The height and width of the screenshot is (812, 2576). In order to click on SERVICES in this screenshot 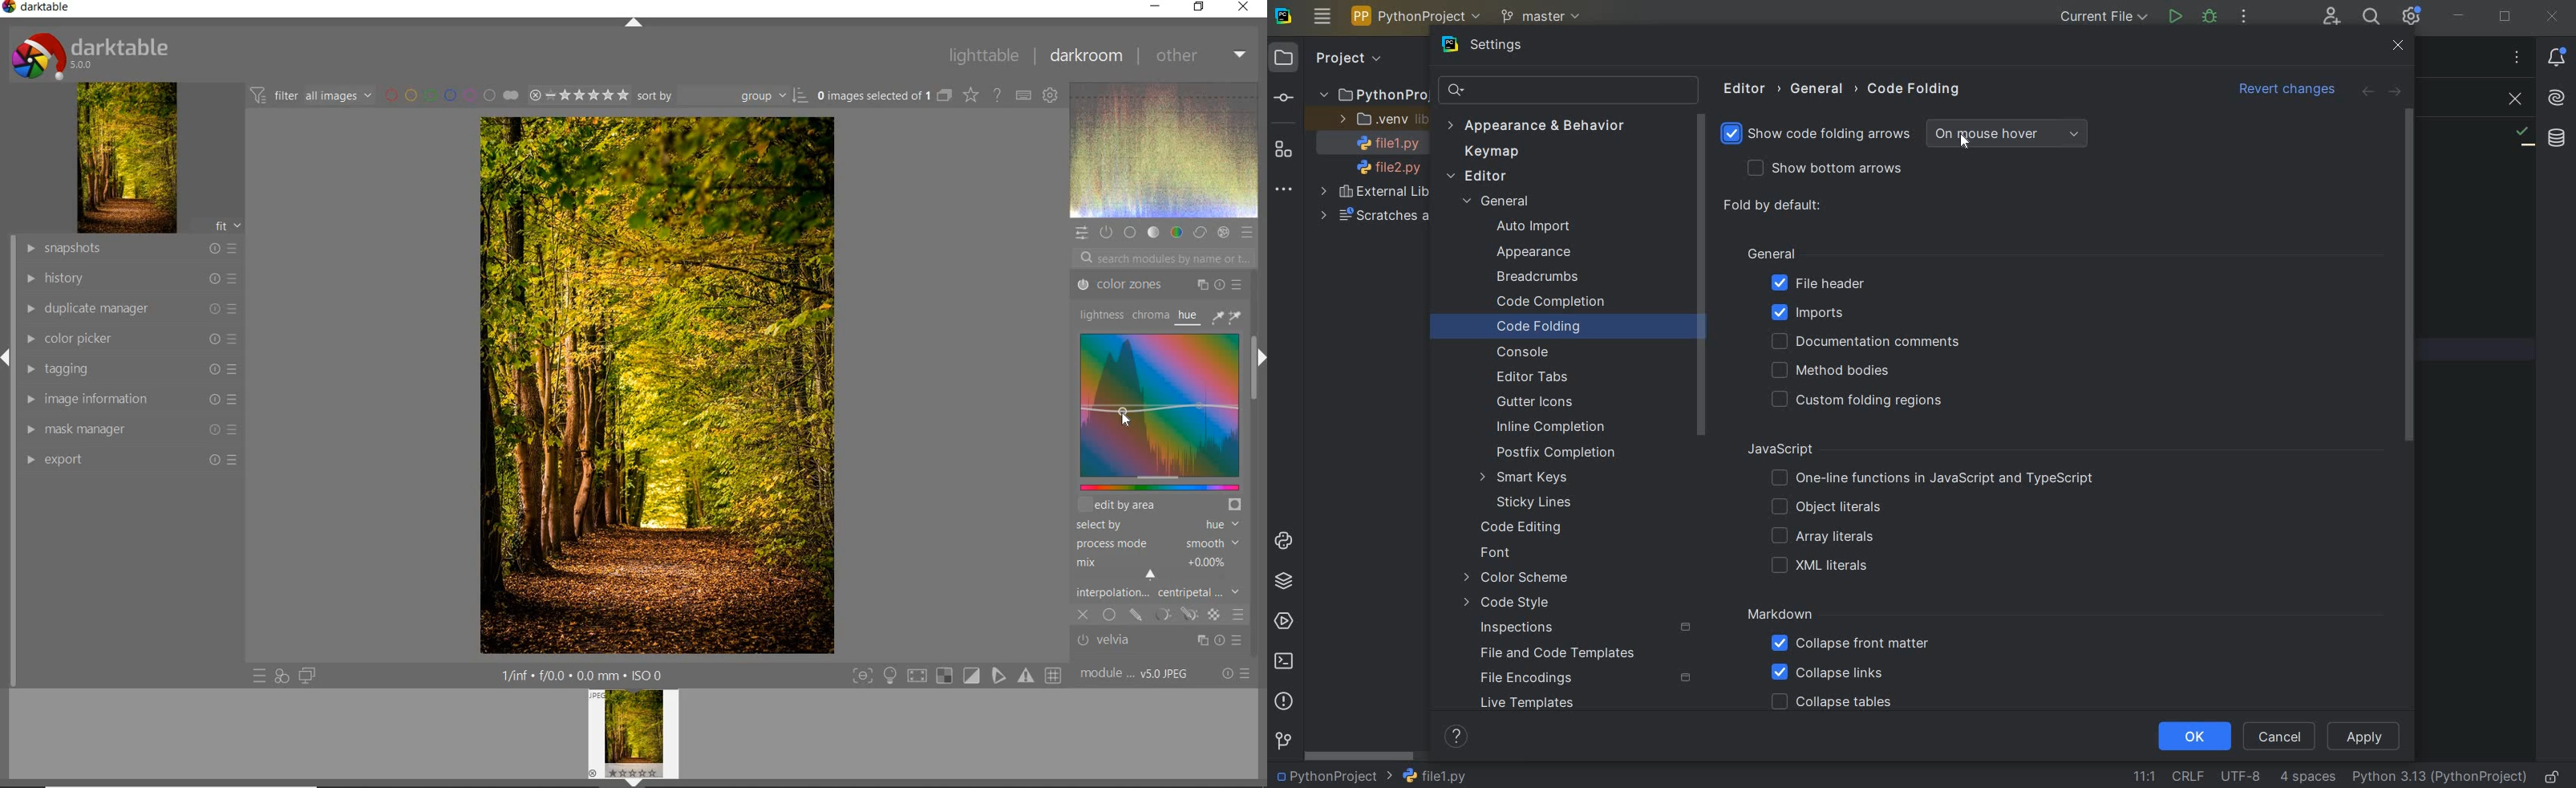, I will do `click(1286, 620)`.